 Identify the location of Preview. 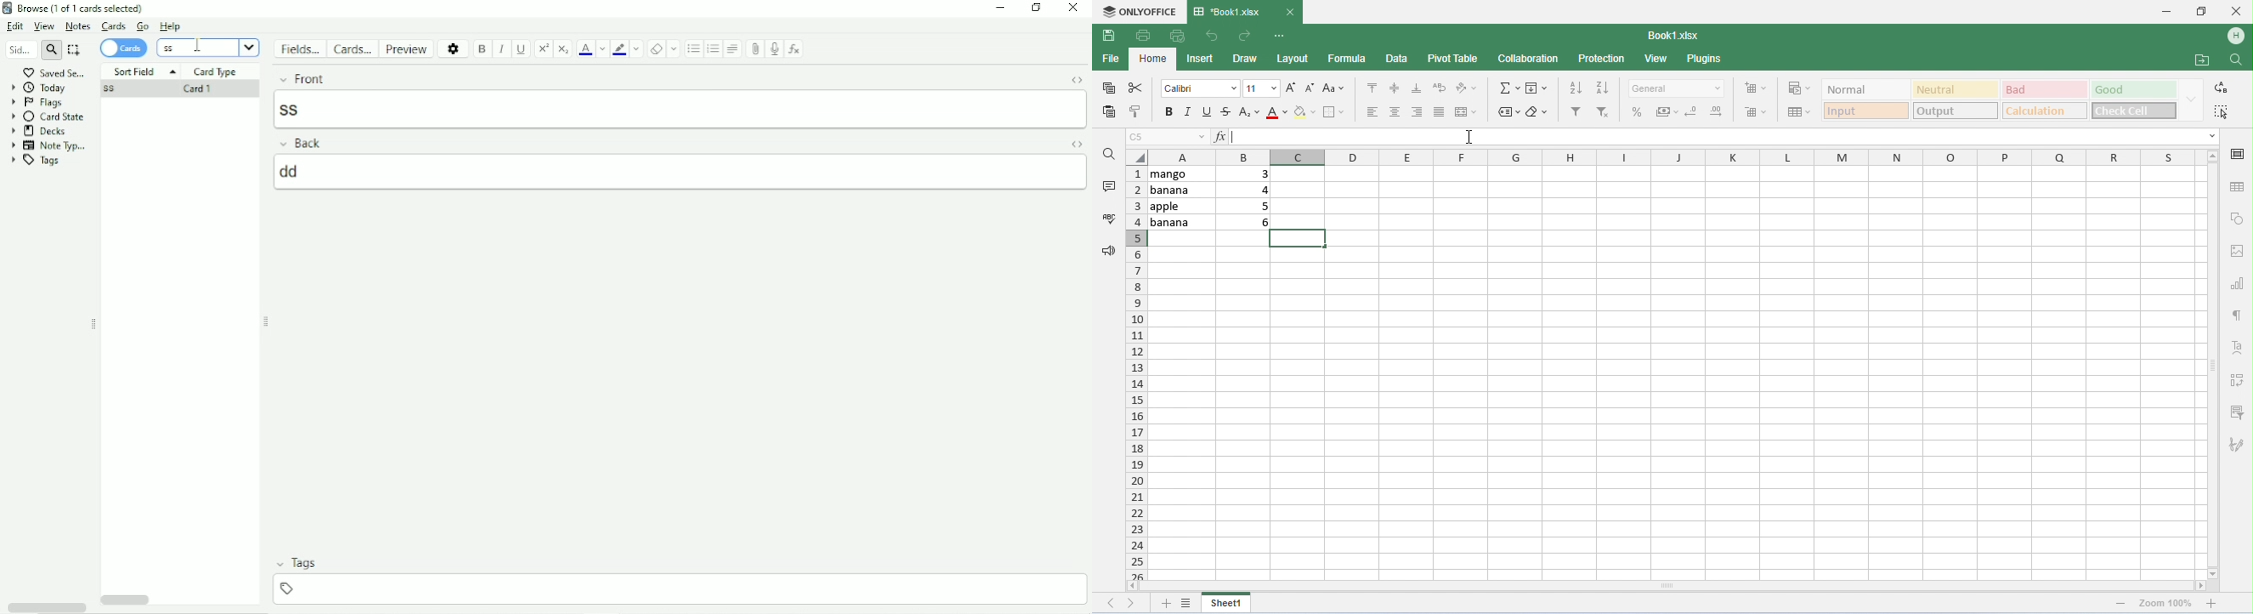
(409, 49).